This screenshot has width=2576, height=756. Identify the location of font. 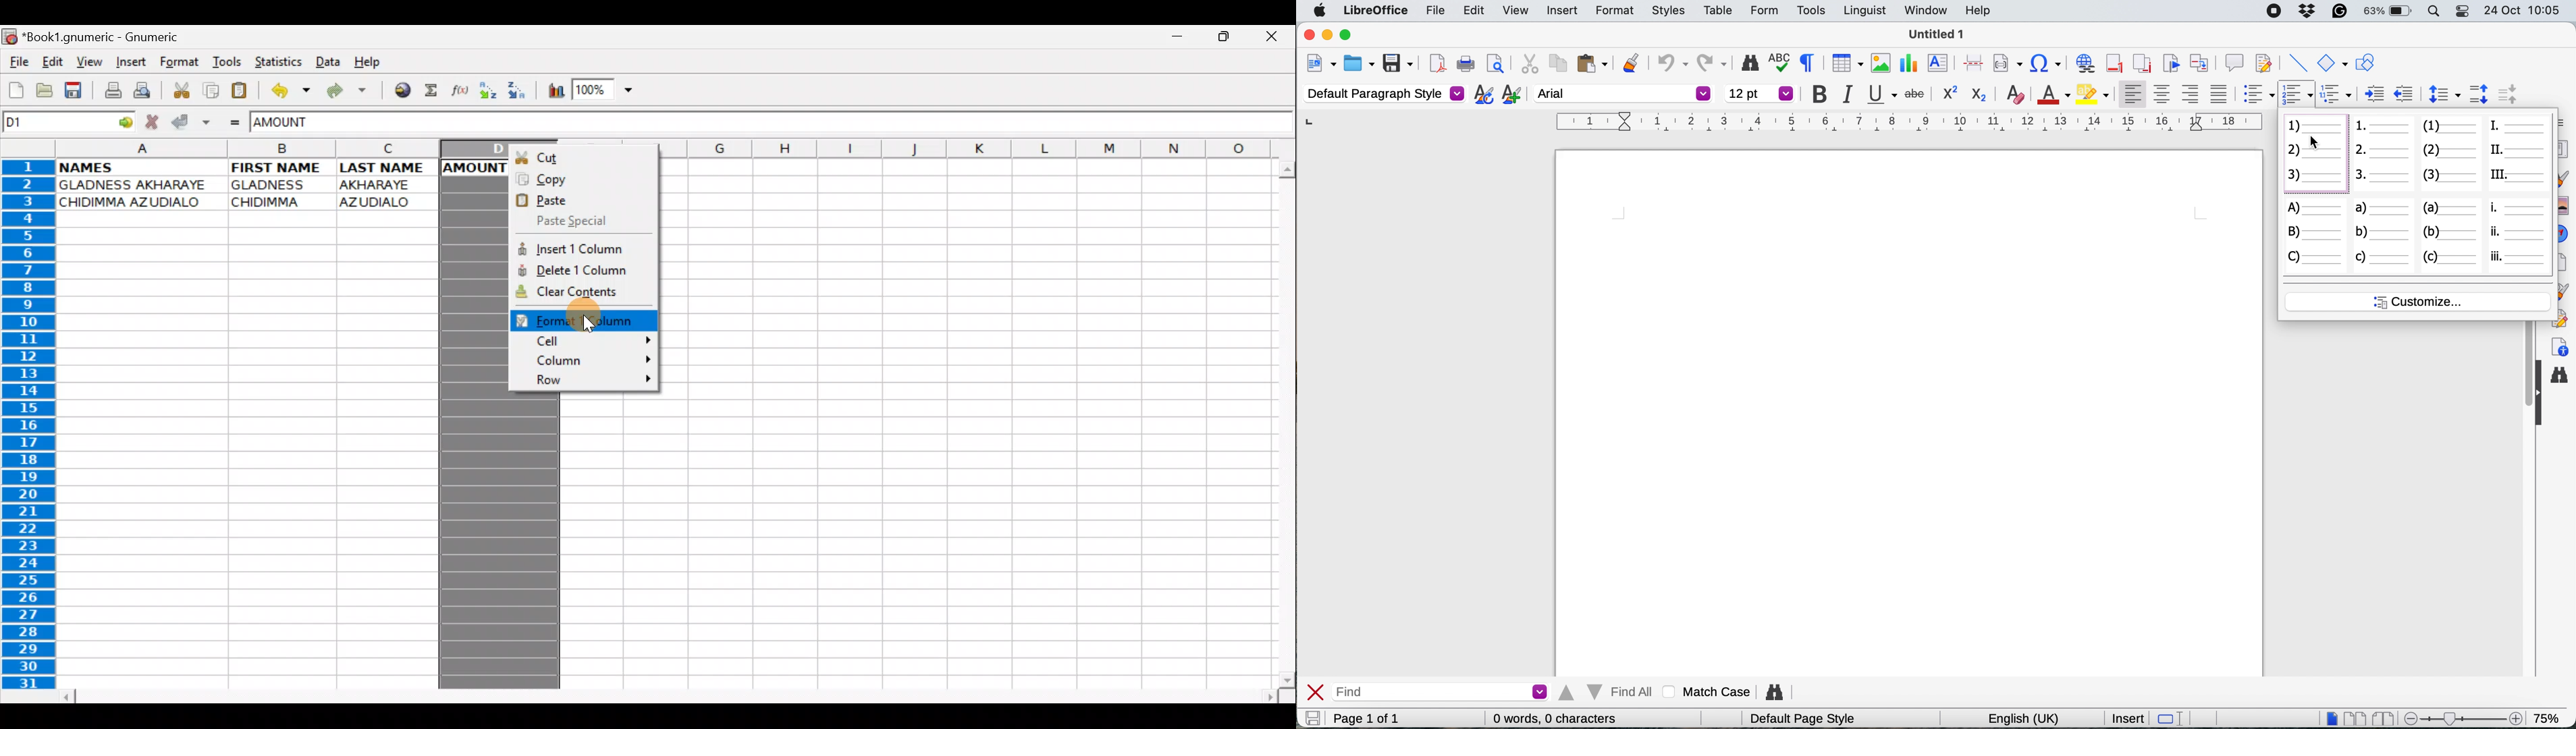
(1623, 93).